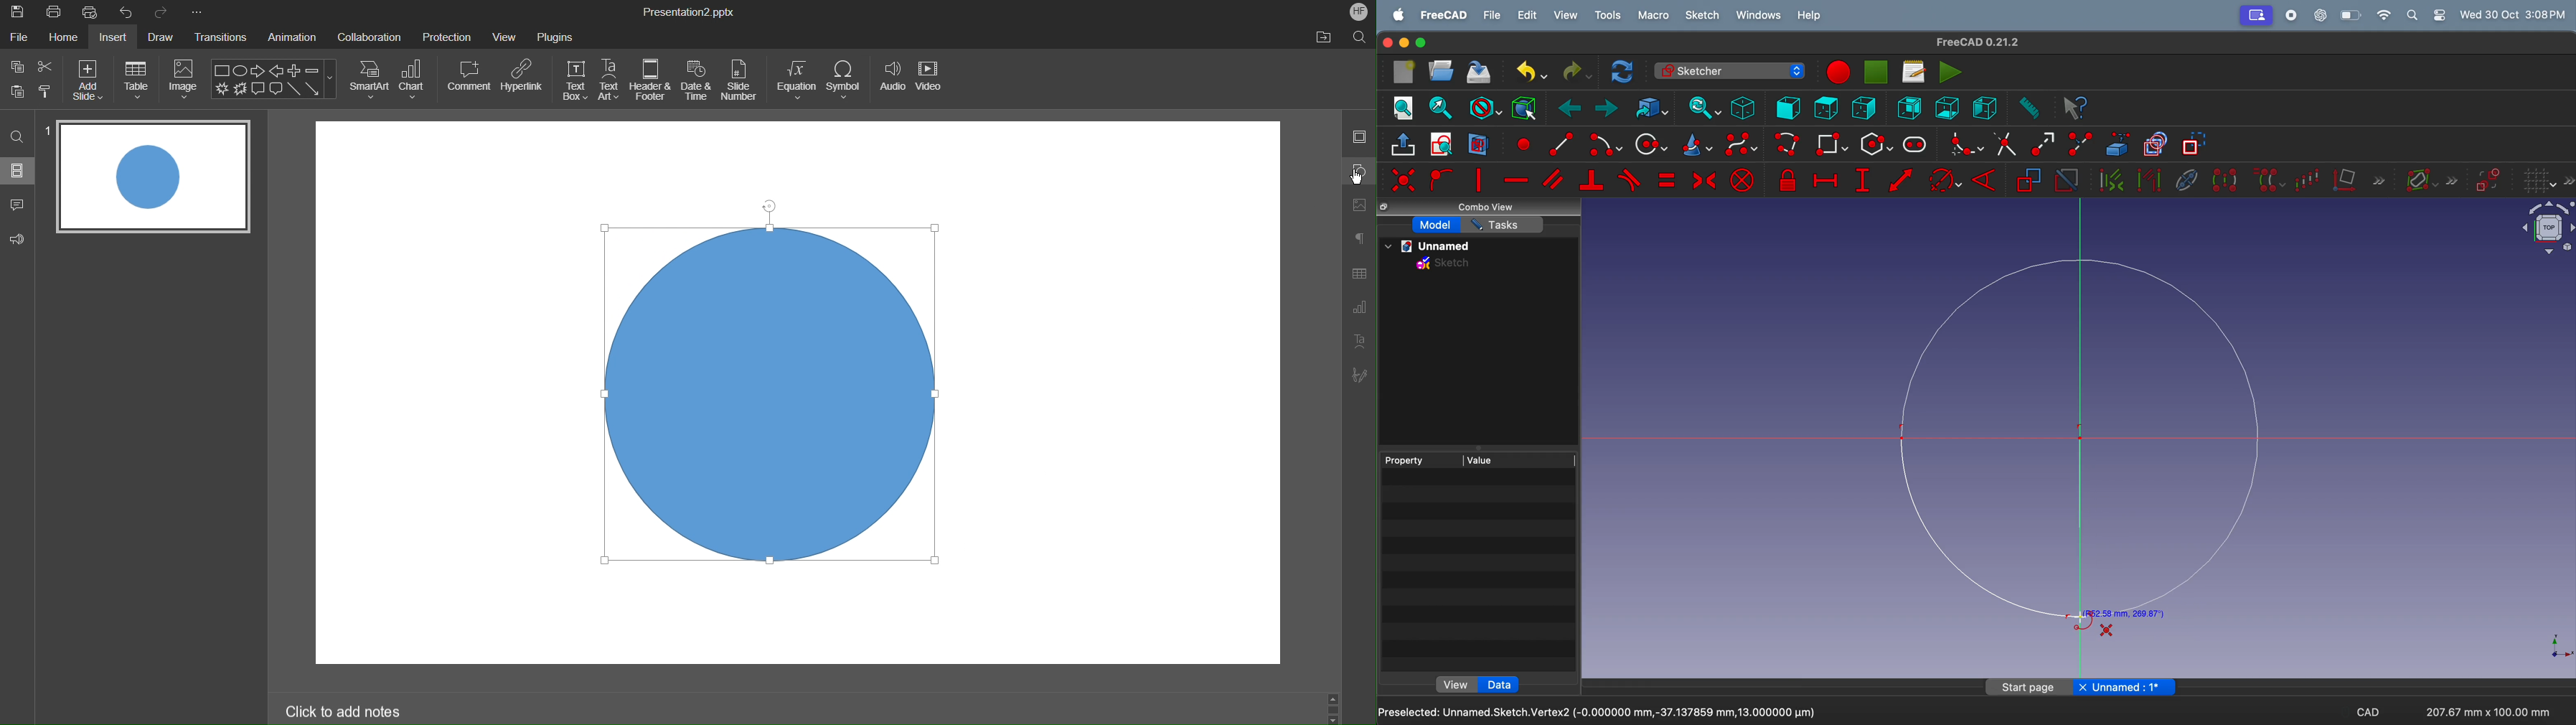 The width and height of the screenshot is (2576, 728). What do you see at coordinates (197, 12) in the screenshot?
I see `More` at bounding box center [197, 12].